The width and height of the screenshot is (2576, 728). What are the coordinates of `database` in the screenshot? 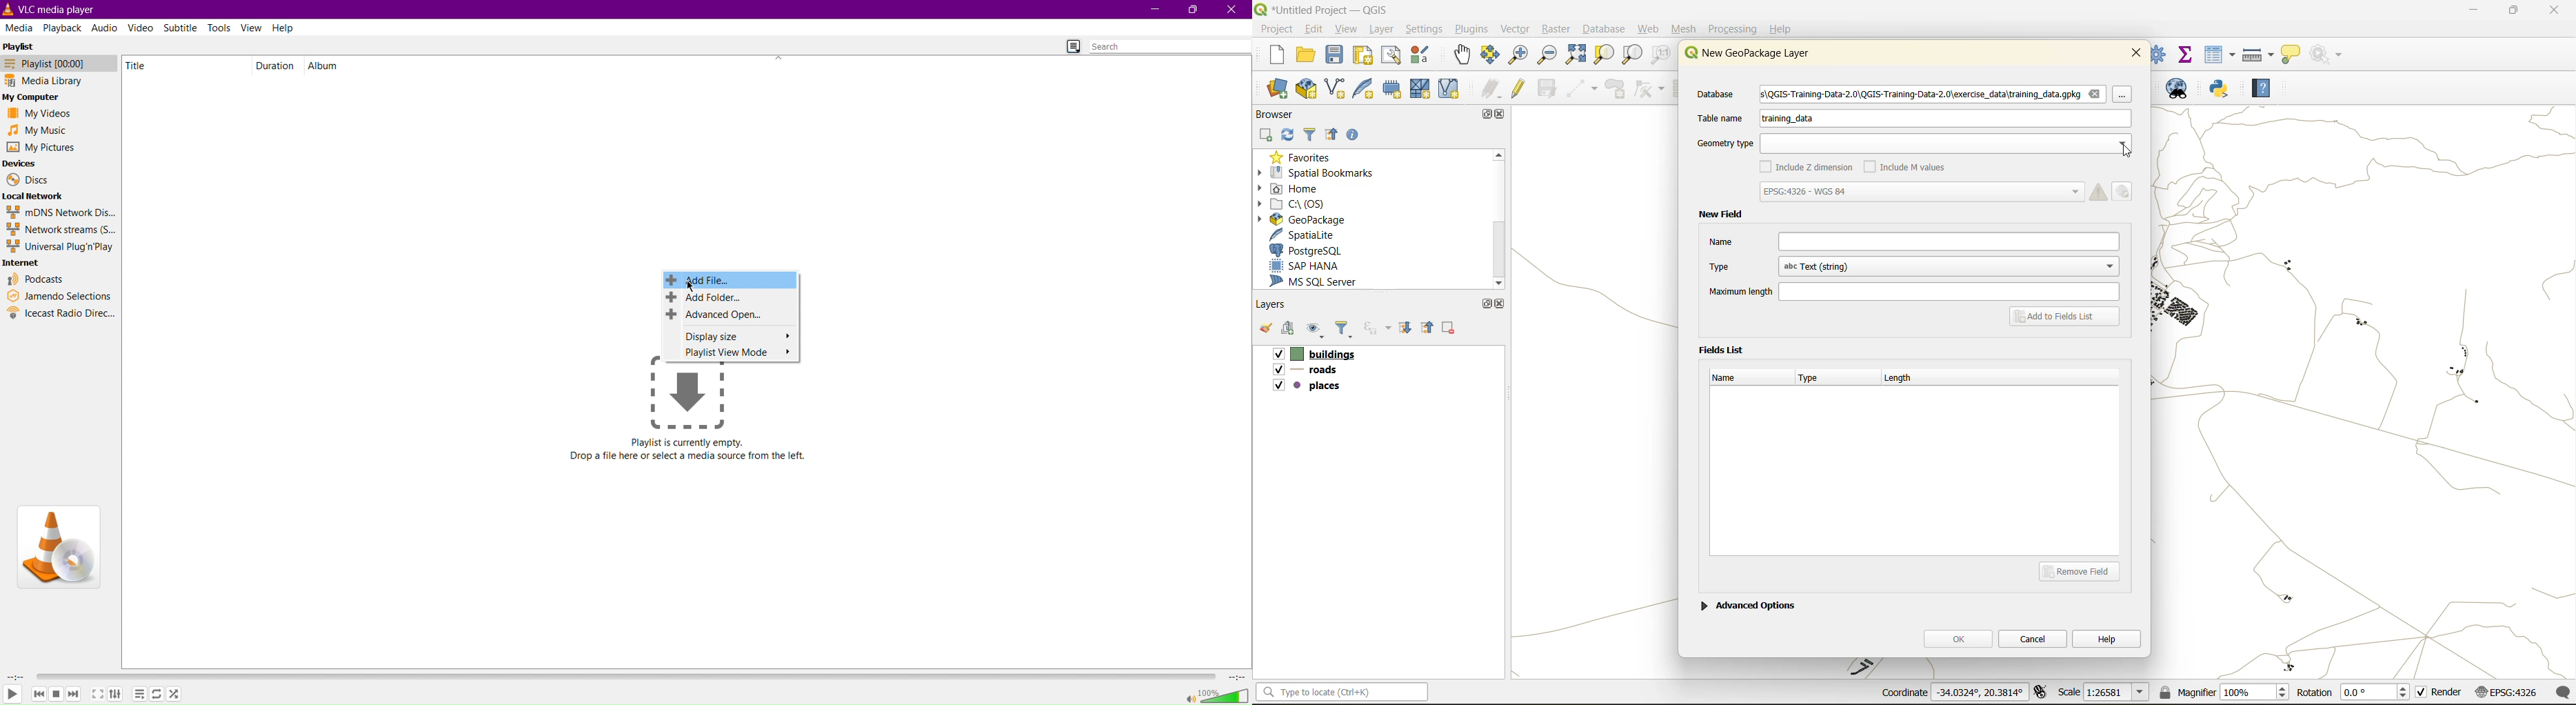 It's located at (1721, 95).